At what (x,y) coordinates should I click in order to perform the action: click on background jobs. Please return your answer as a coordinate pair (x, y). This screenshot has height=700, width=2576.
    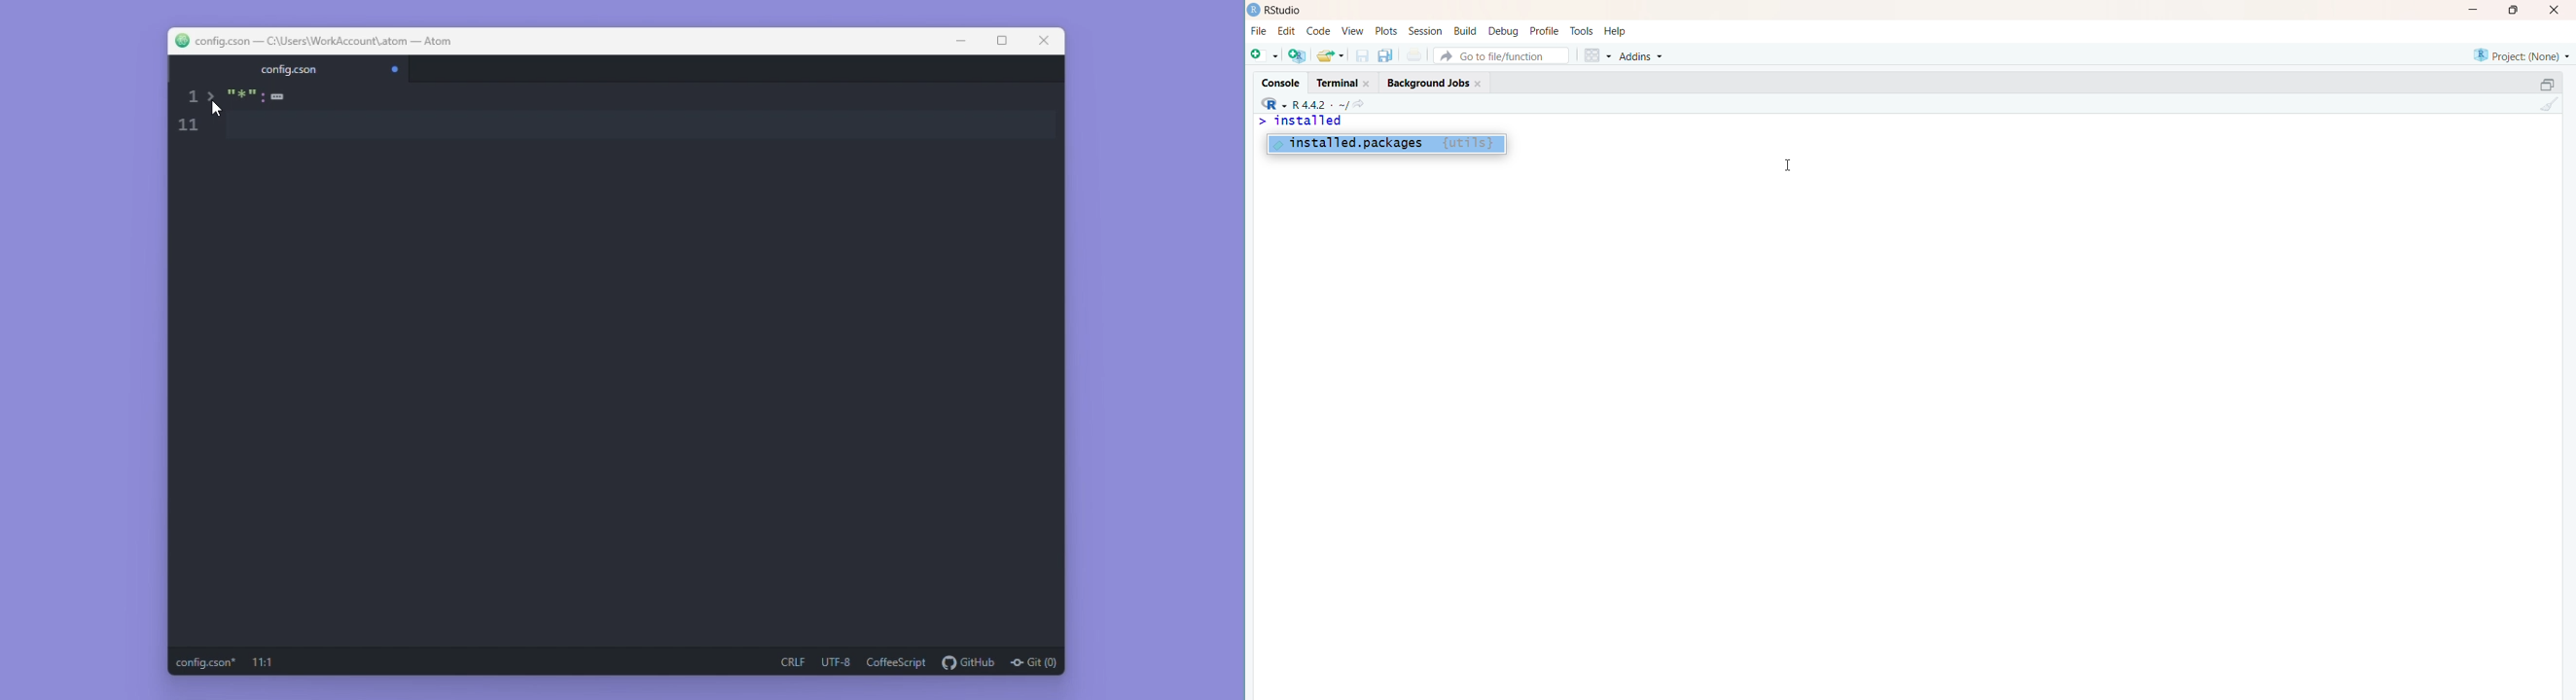
    Looking at the image, I should click on (1435, 82).